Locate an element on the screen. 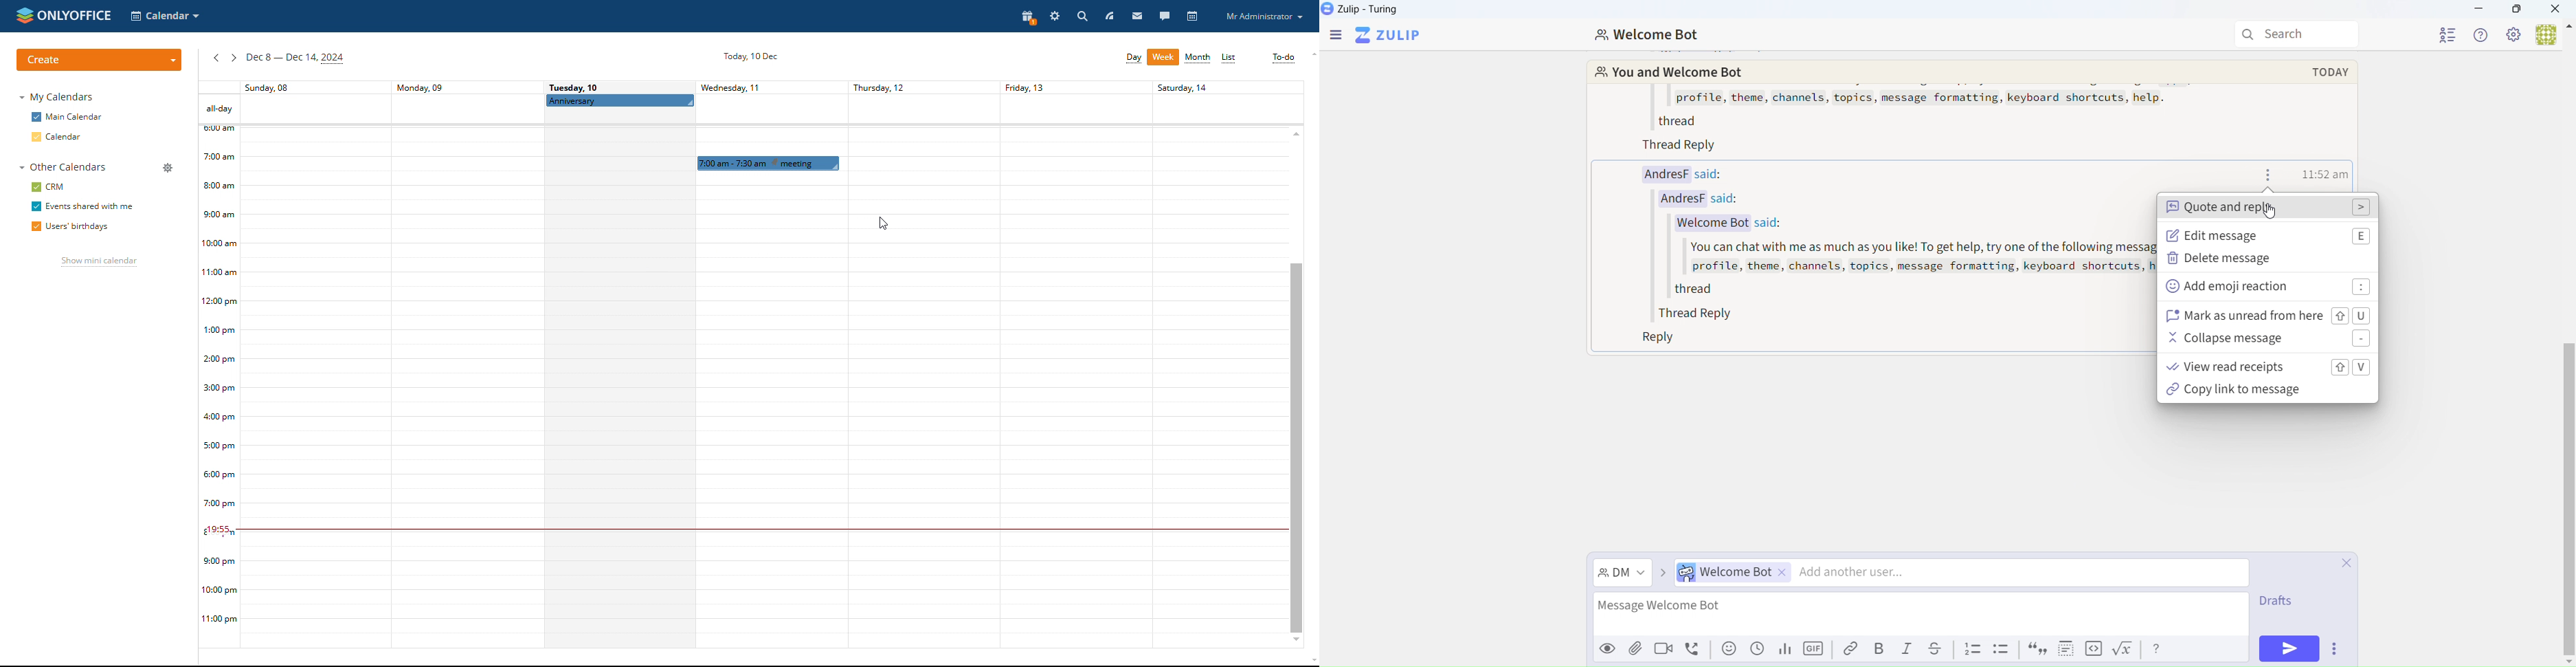  collapse message is located at coordinates (2271, 339).